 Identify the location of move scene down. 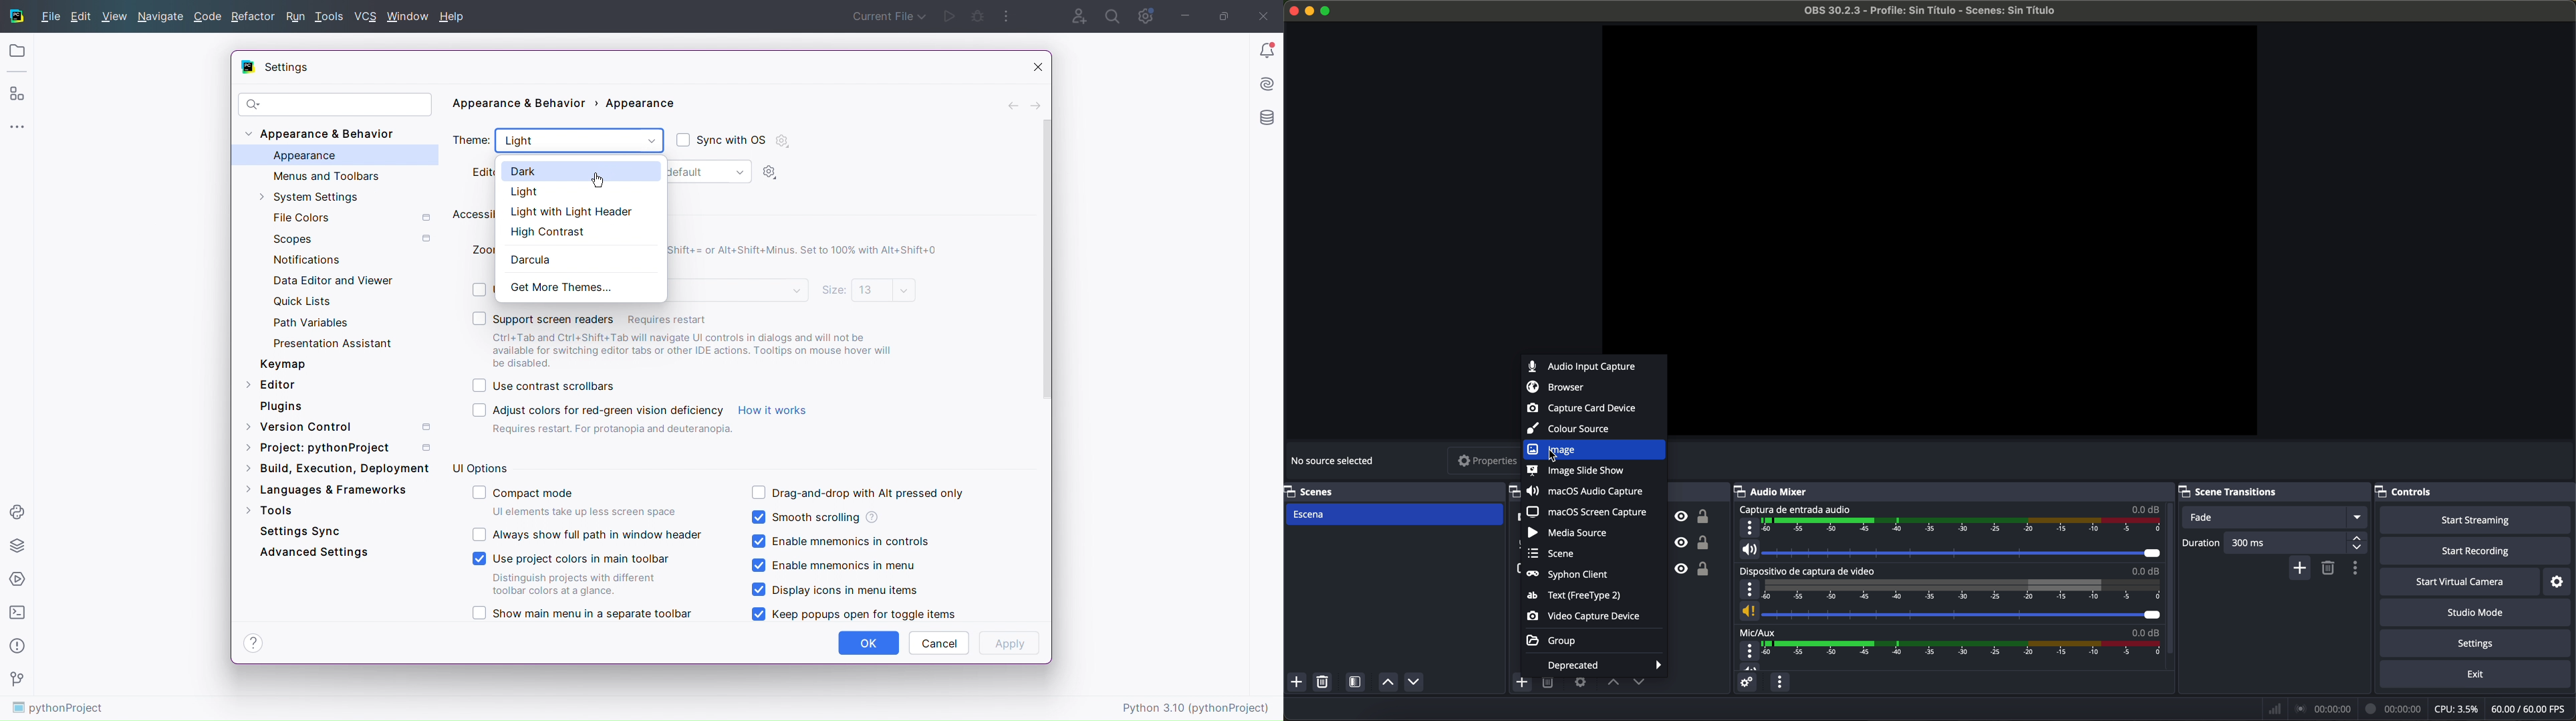
(1414, 684).